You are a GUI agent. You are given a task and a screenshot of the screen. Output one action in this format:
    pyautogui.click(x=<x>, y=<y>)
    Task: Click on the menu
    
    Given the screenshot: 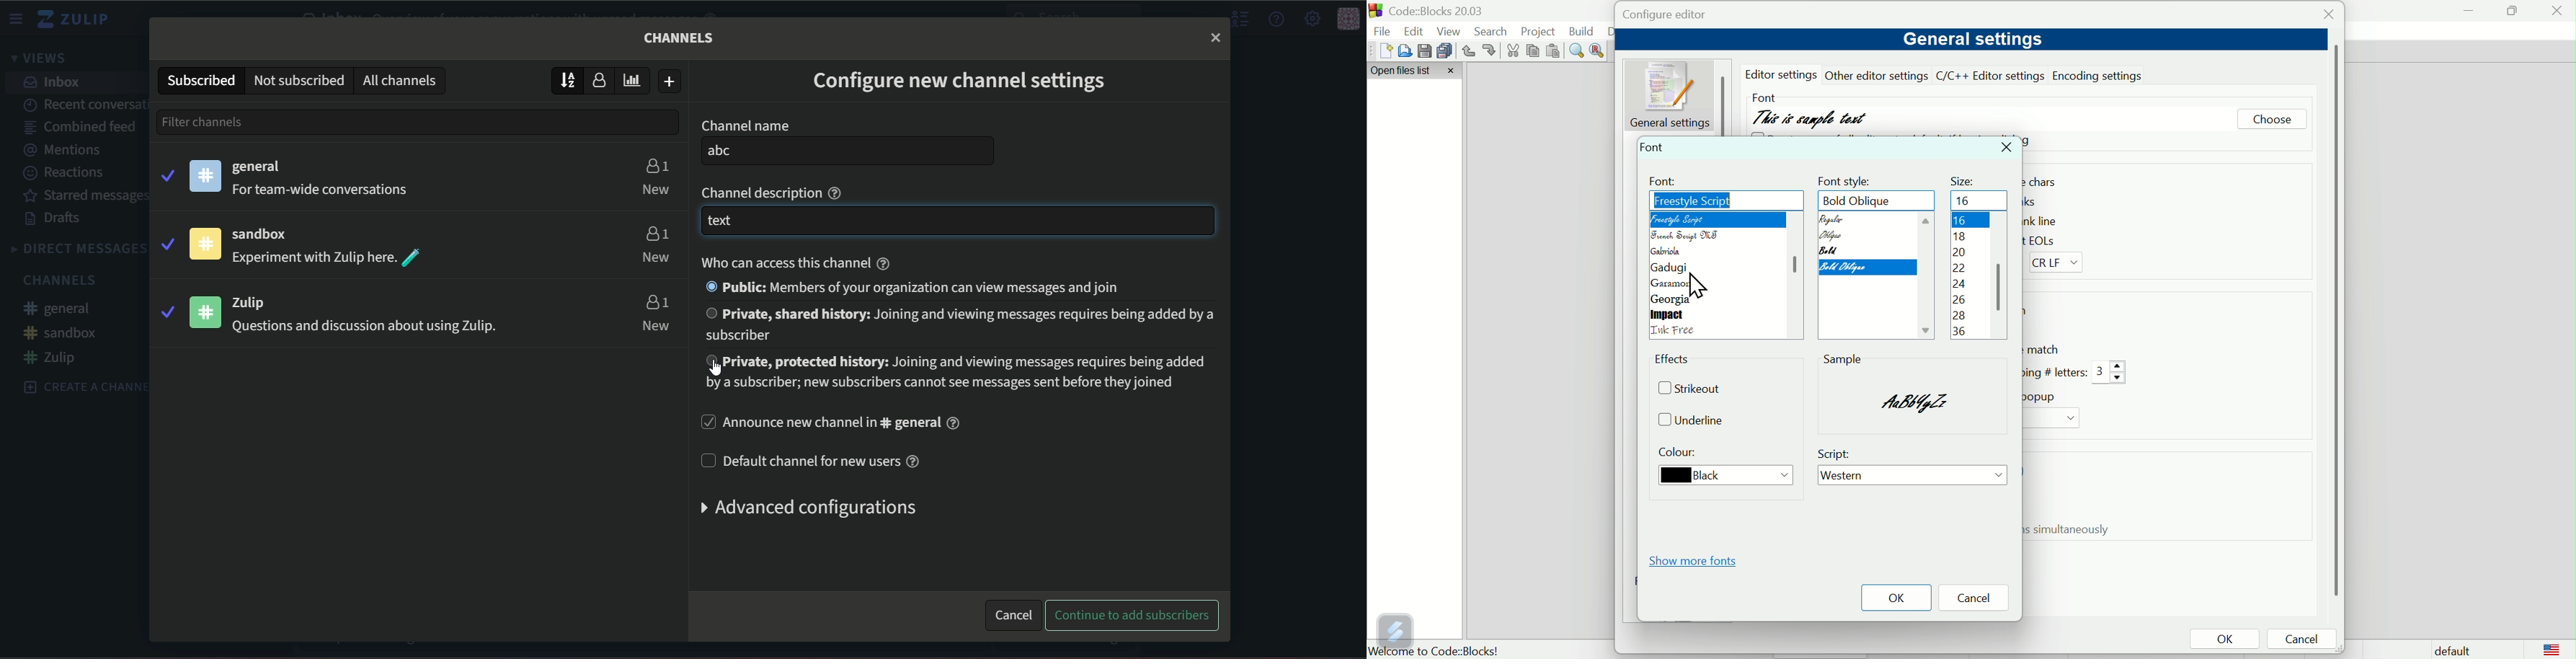 What is the action you would take?
    pyautogui.click(x=18, y=19)
    